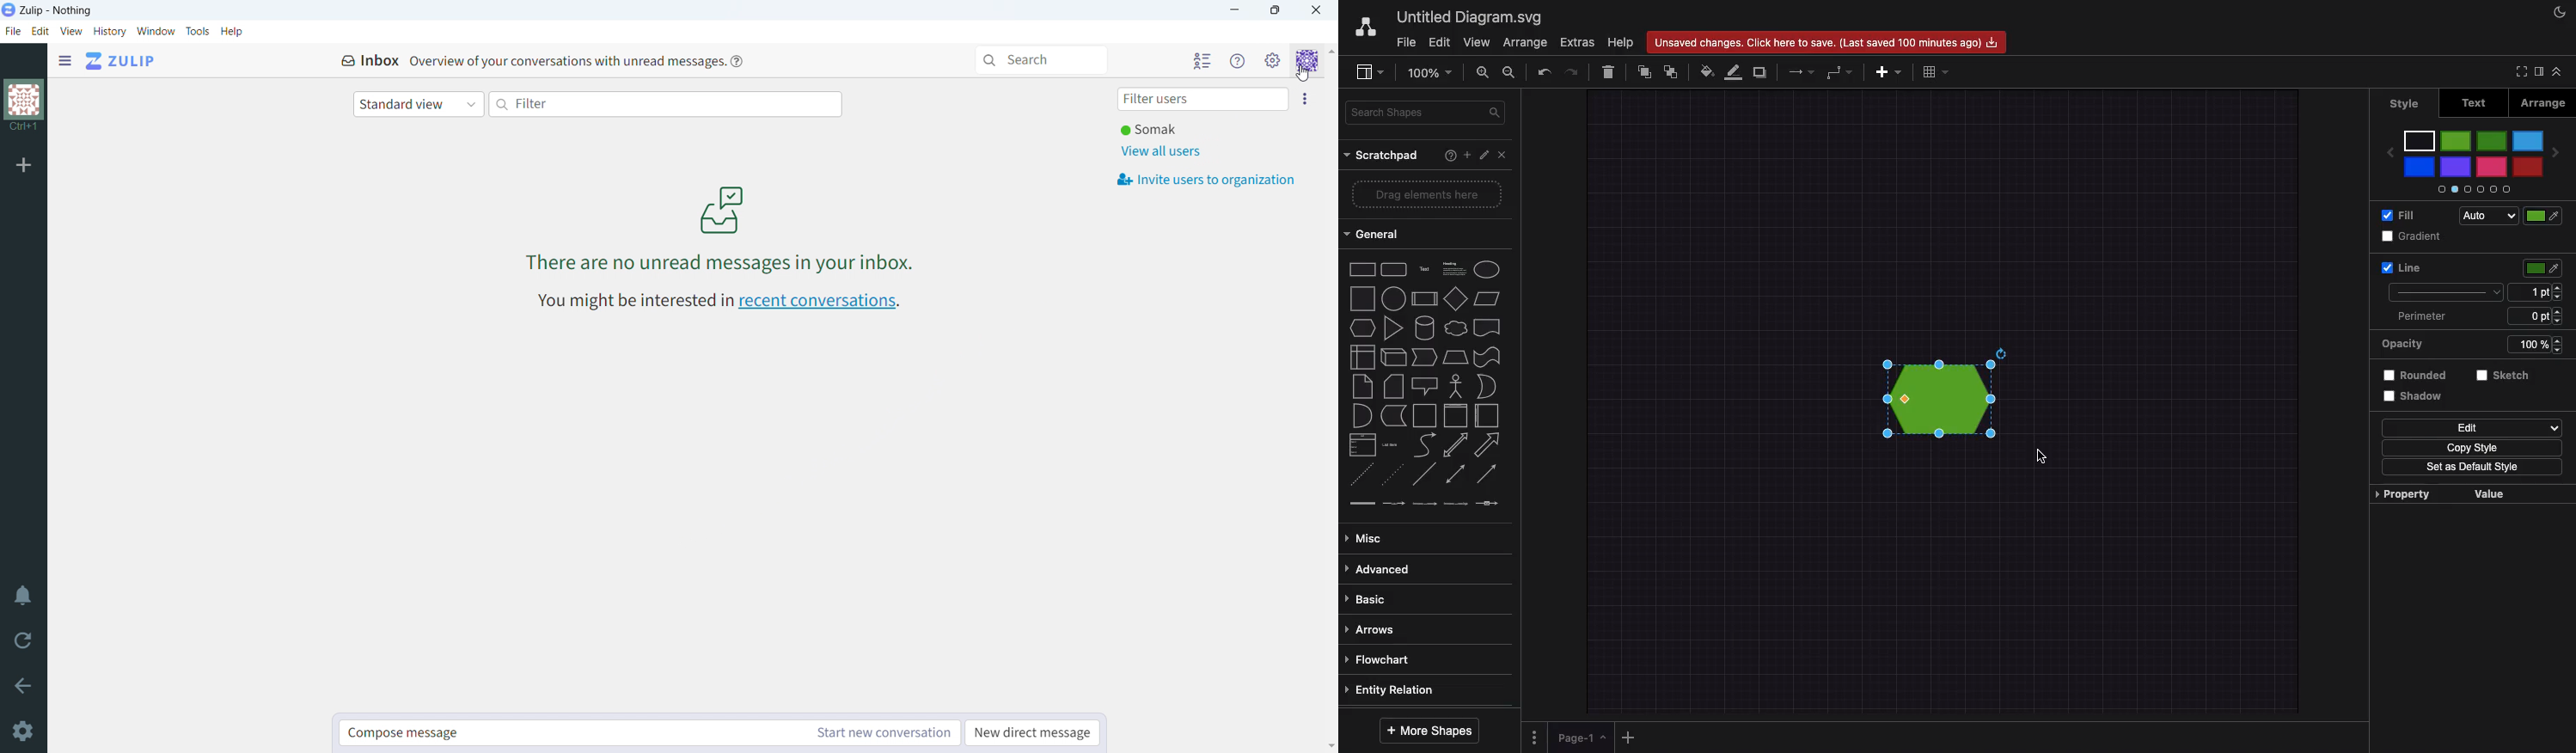  Describe the element at coordinates (2417, 396) in the screenshot. I see `Shadow` at that location.